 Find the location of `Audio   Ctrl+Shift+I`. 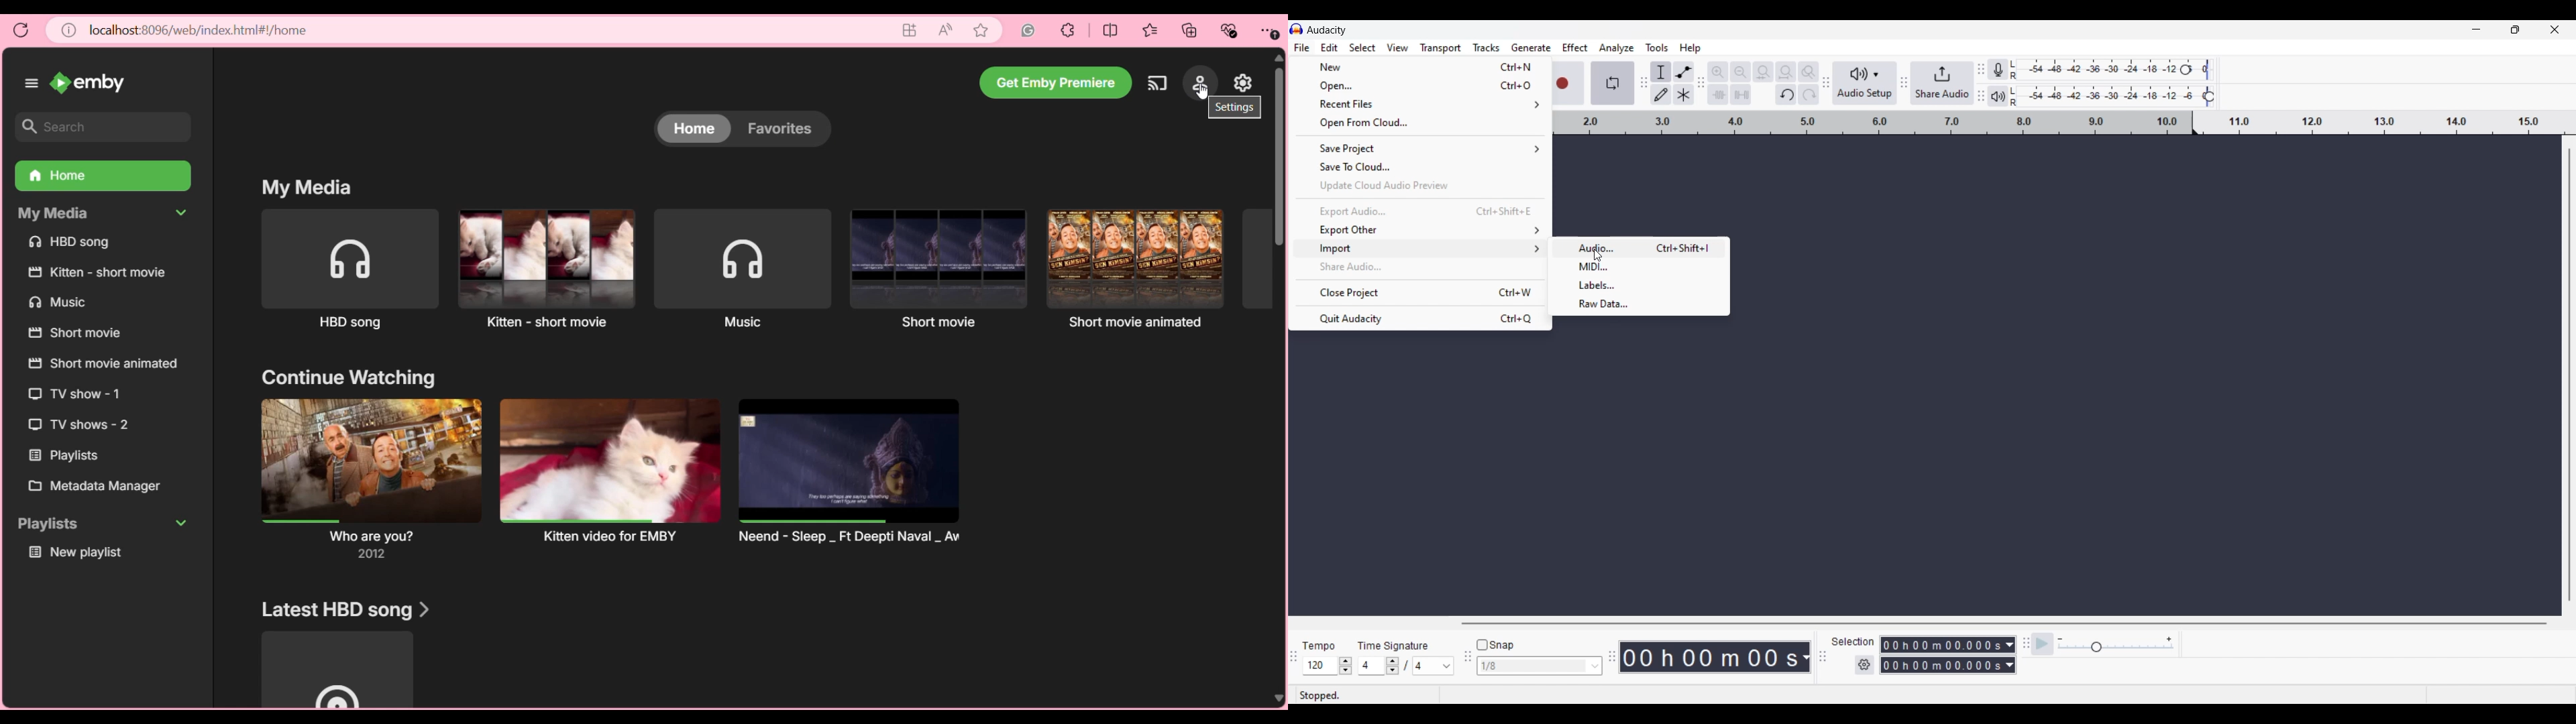

Audio   Ctrl+Shift+I is located at coordinates (1640, 247).